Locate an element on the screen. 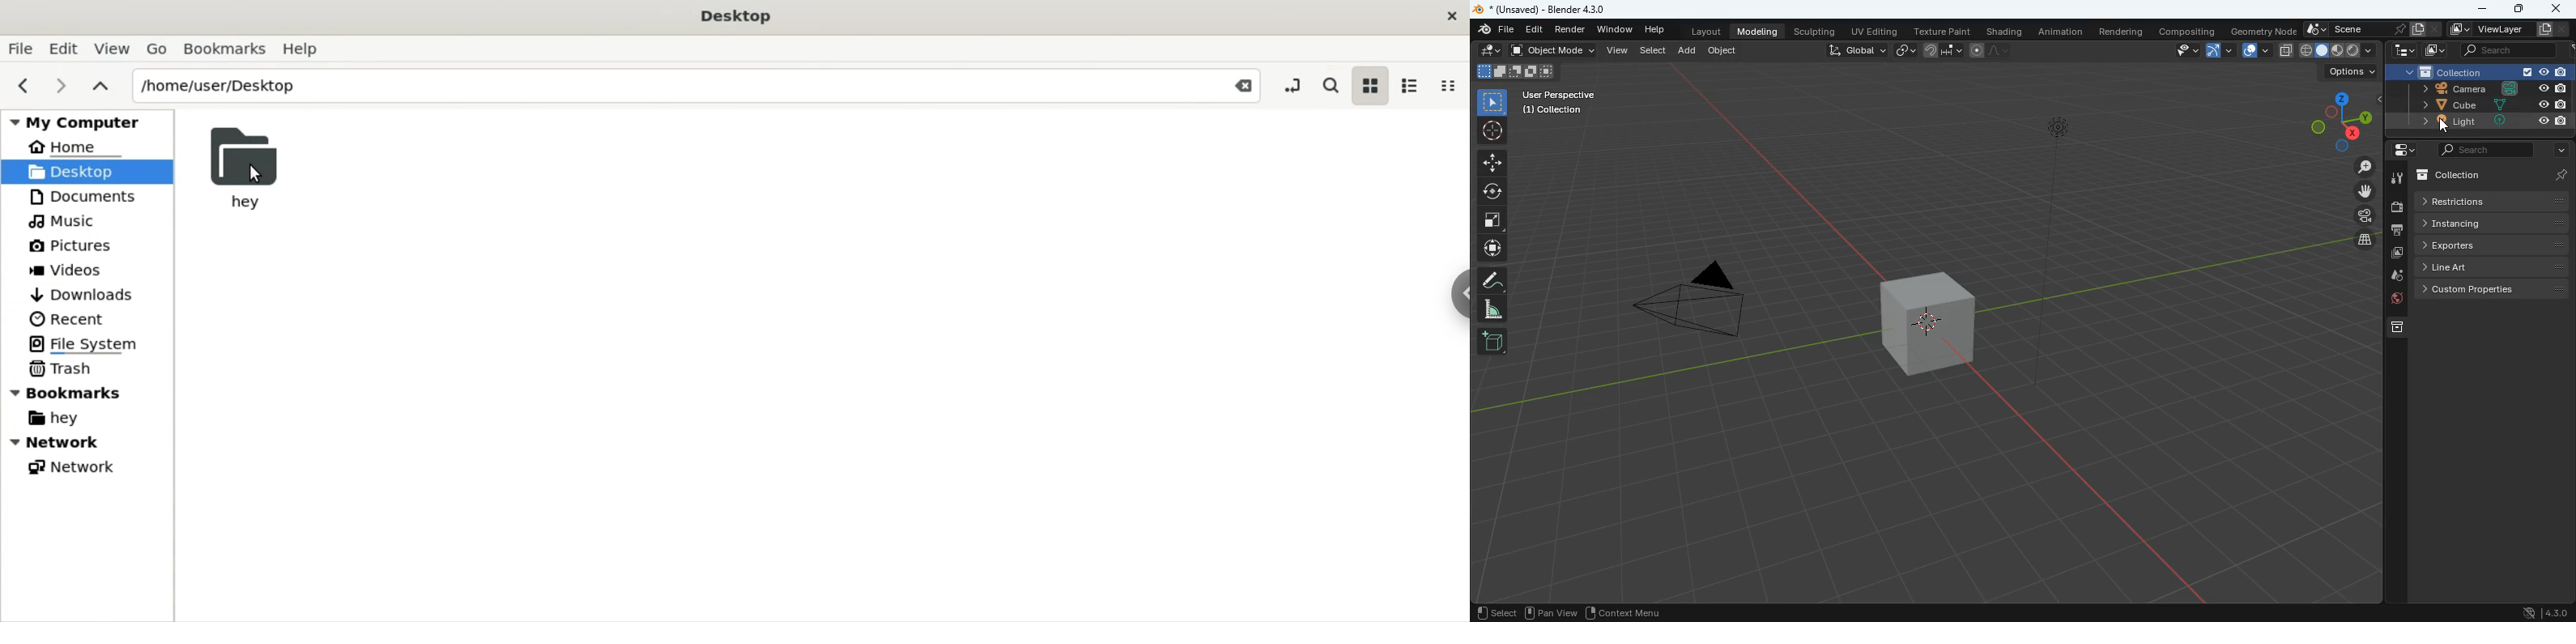  join is located at coordinates (1942, 51).